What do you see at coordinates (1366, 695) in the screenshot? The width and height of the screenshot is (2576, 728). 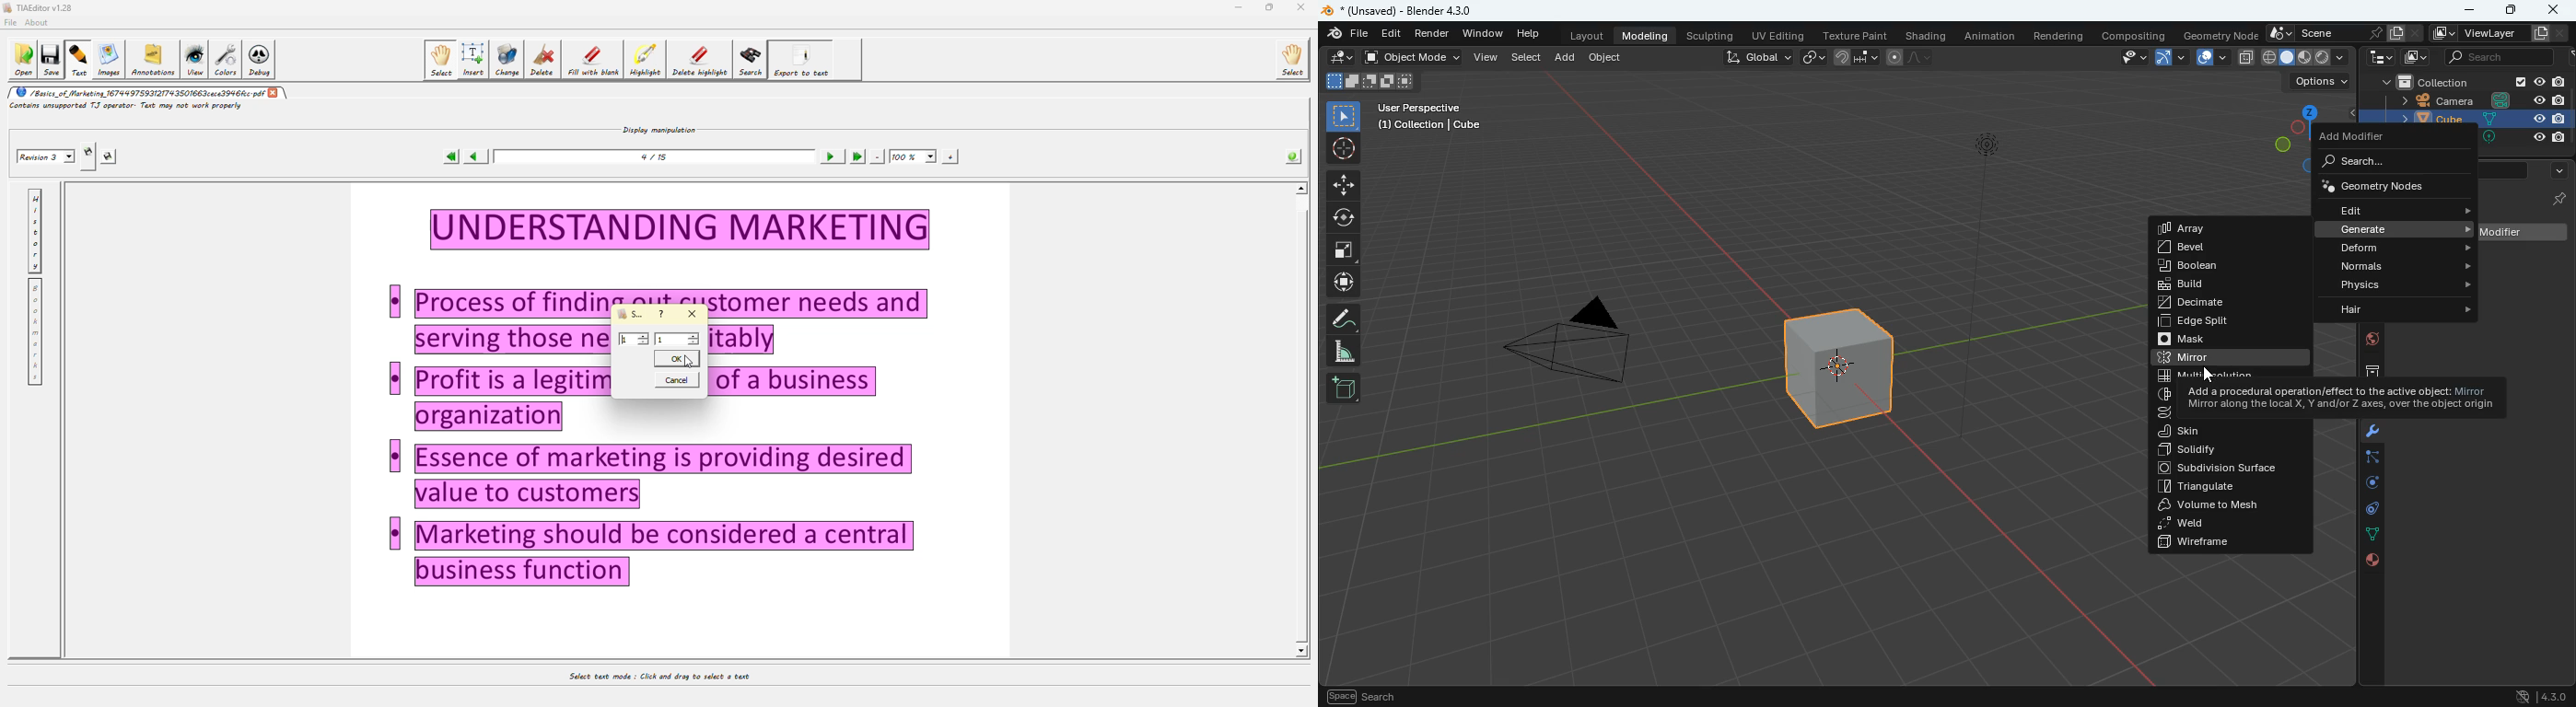 I see `` at bounding box center [1366, 695].